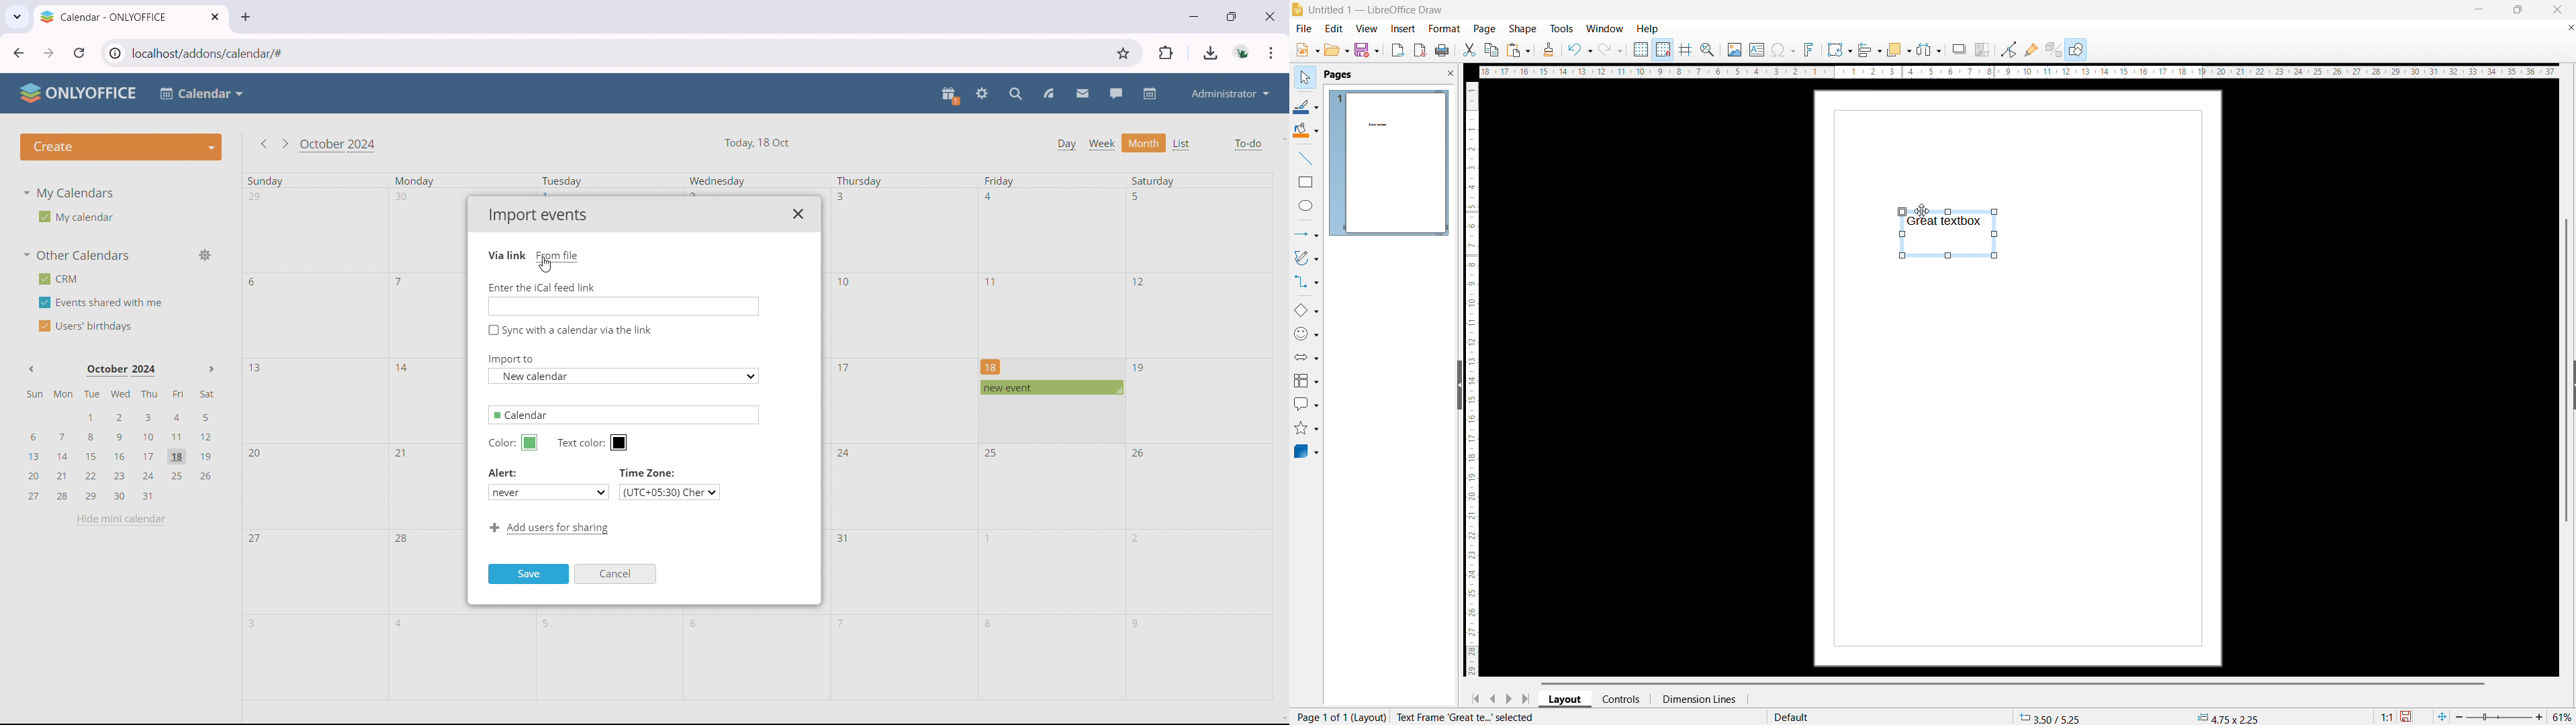 The image size is (2576, 728). What do you see at coordinates (71, 195) in the screenshot?
I see `My Calendars` at bounding box center [71, 195].